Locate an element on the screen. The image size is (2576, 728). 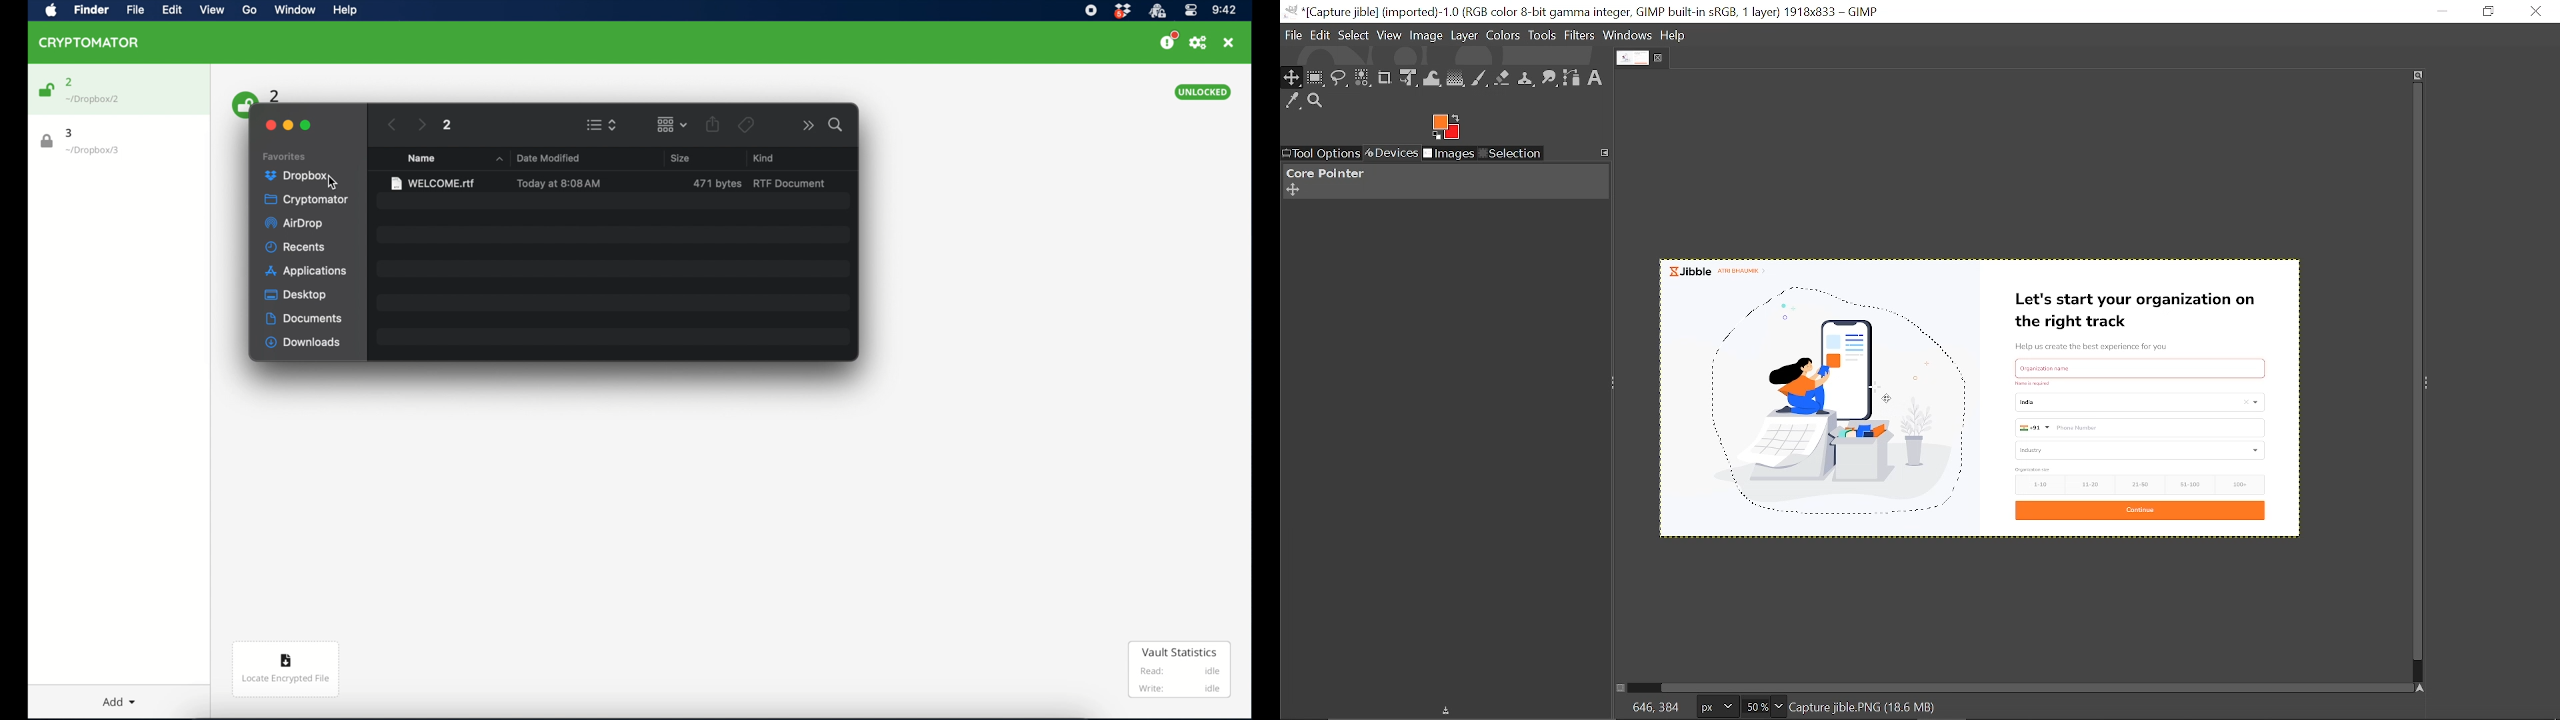
view options is located at coordinates (601, 125).